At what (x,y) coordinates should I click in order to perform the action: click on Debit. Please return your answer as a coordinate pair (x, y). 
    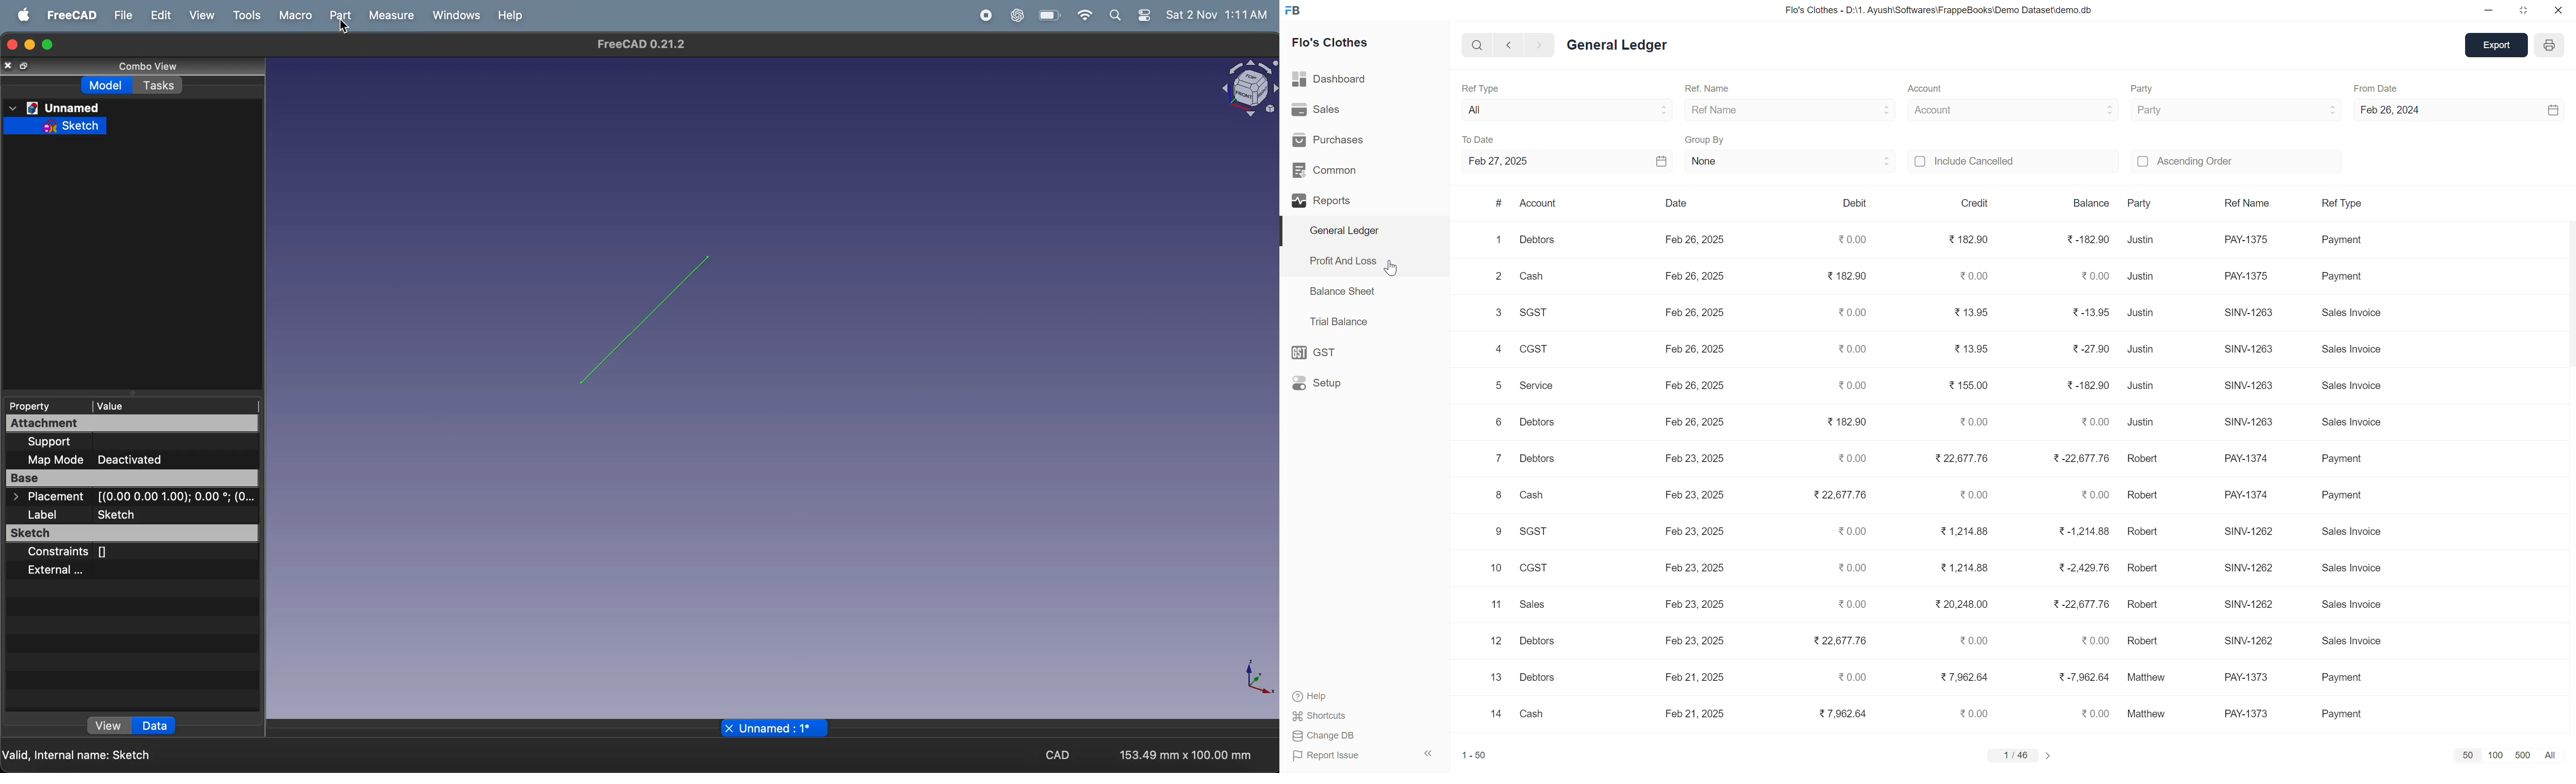
    Looking at the image, I should click on (1855, 203).